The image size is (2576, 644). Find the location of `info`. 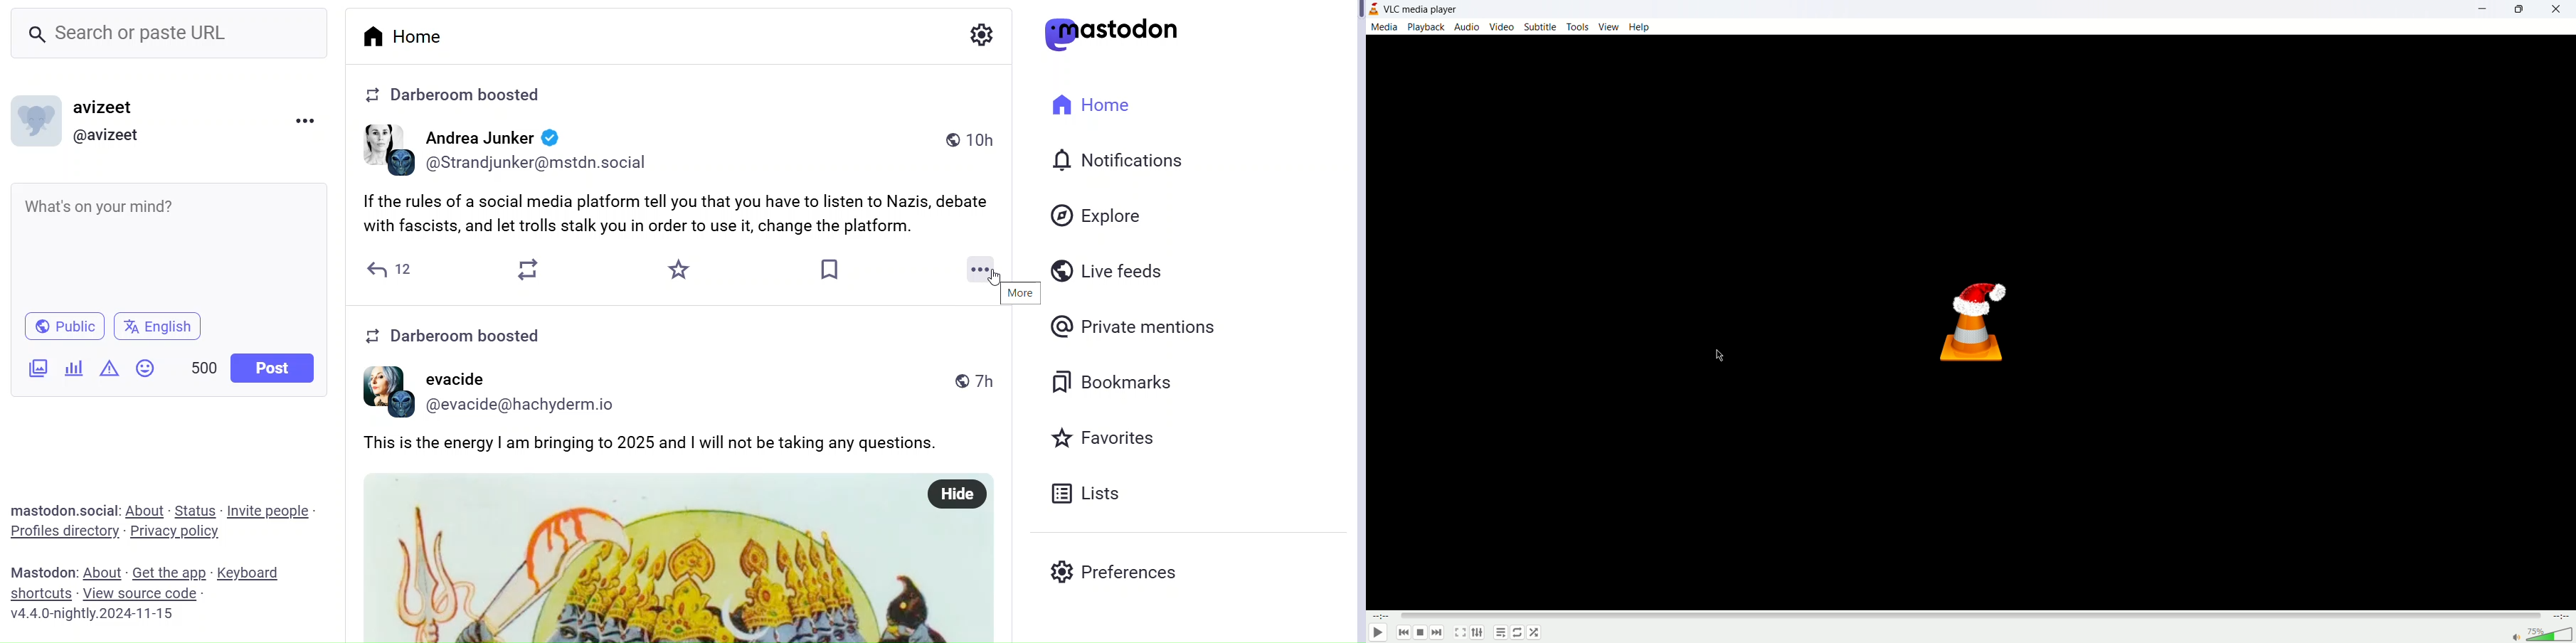

info is located at coordinates (450, 337).